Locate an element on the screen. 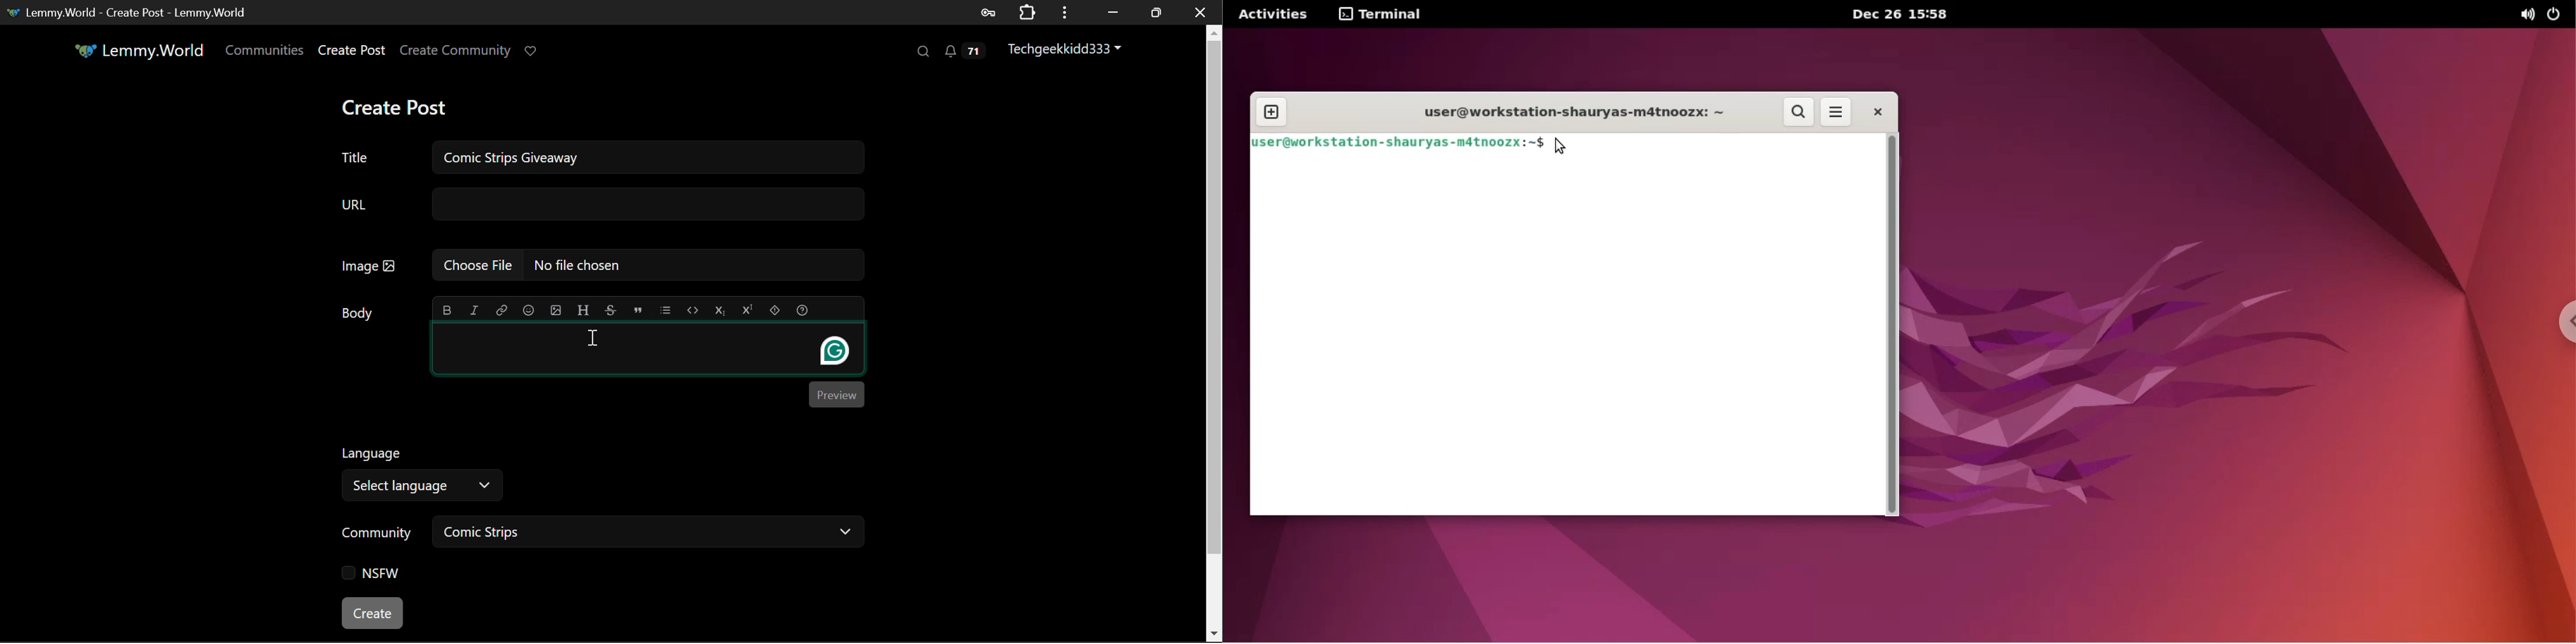  Communities is located at coordinates (266, 52).